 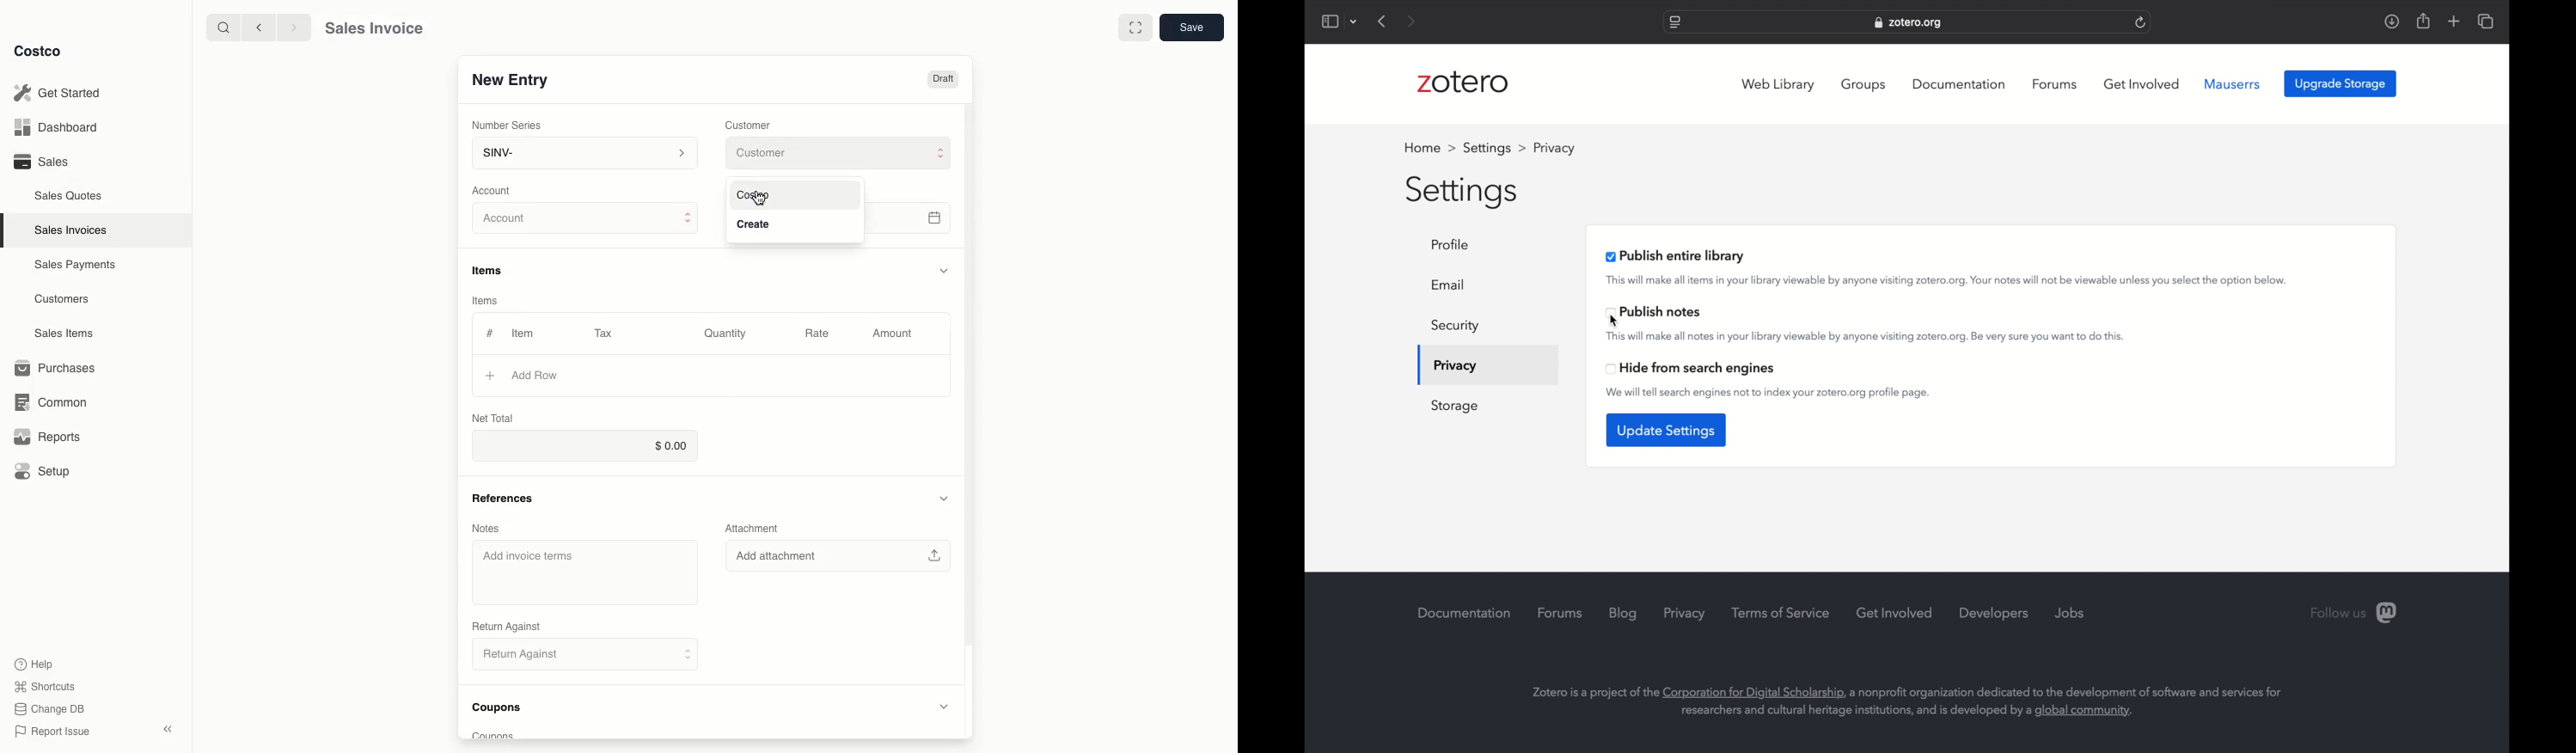 I want to click on Change DB, so click(x=52, y=707).